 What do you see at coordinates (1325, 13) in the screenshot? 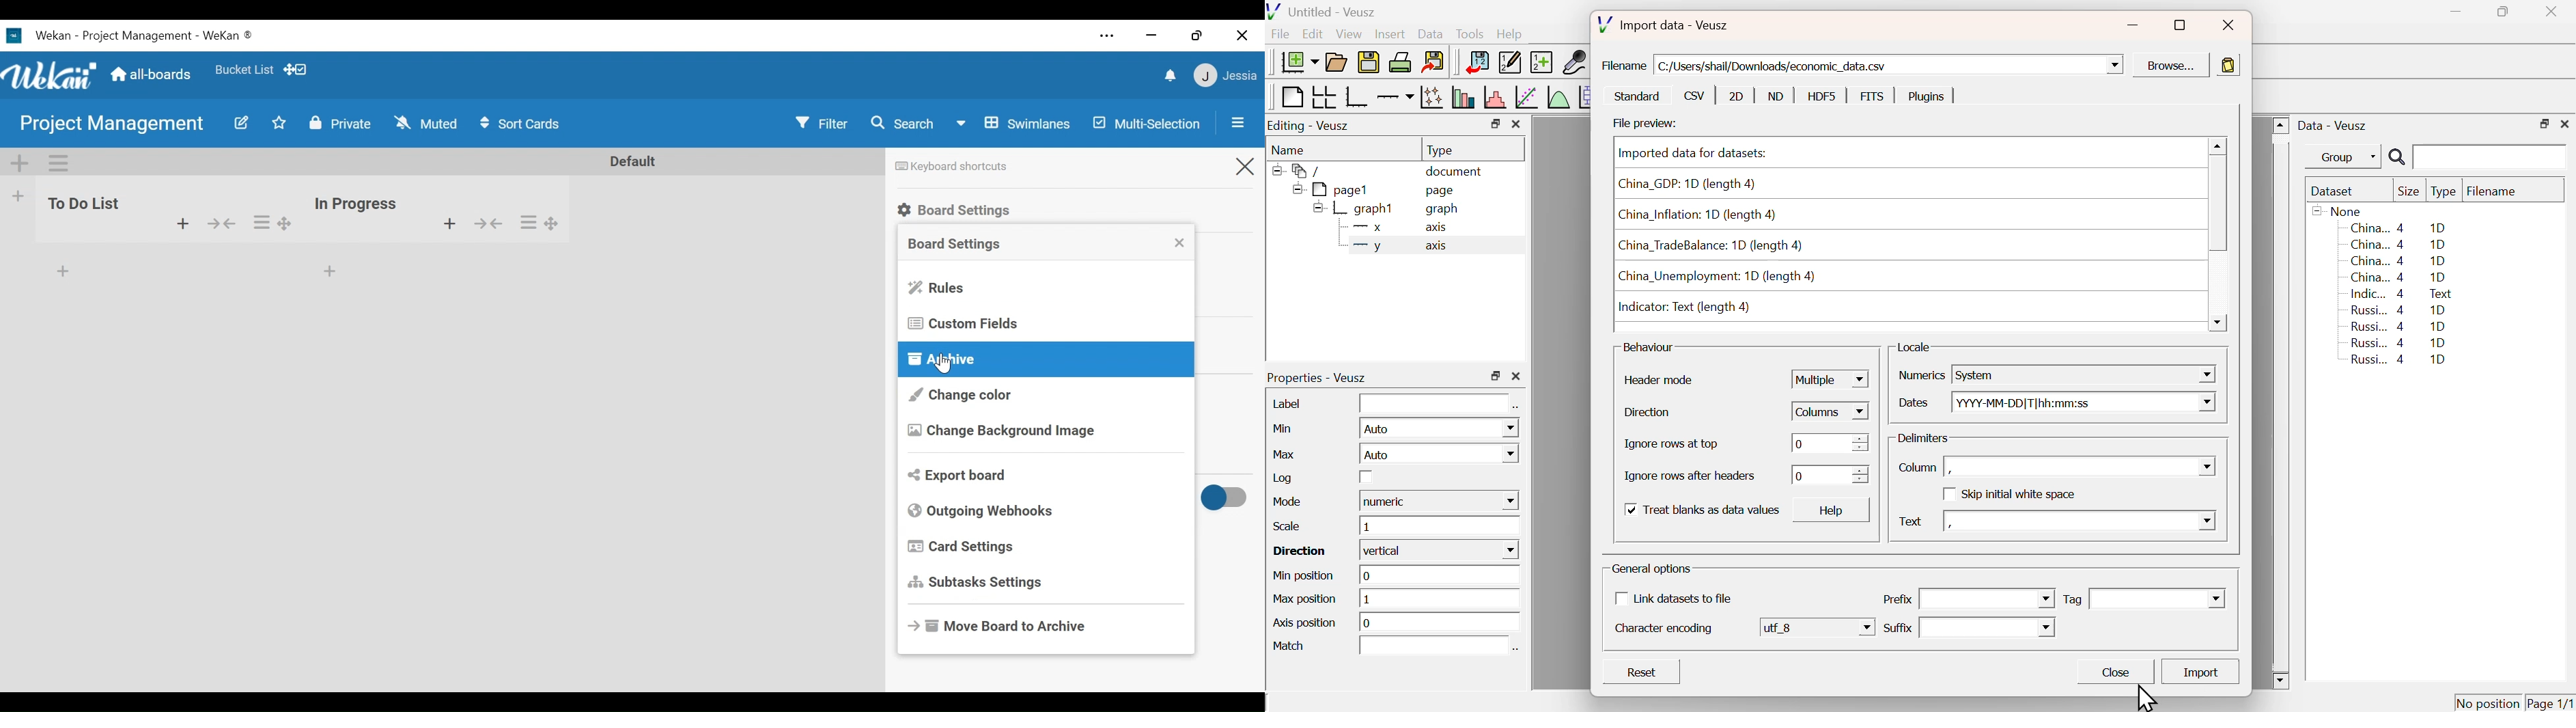
I see `Untitled - Veusz` at bounding box center [1325, 13].